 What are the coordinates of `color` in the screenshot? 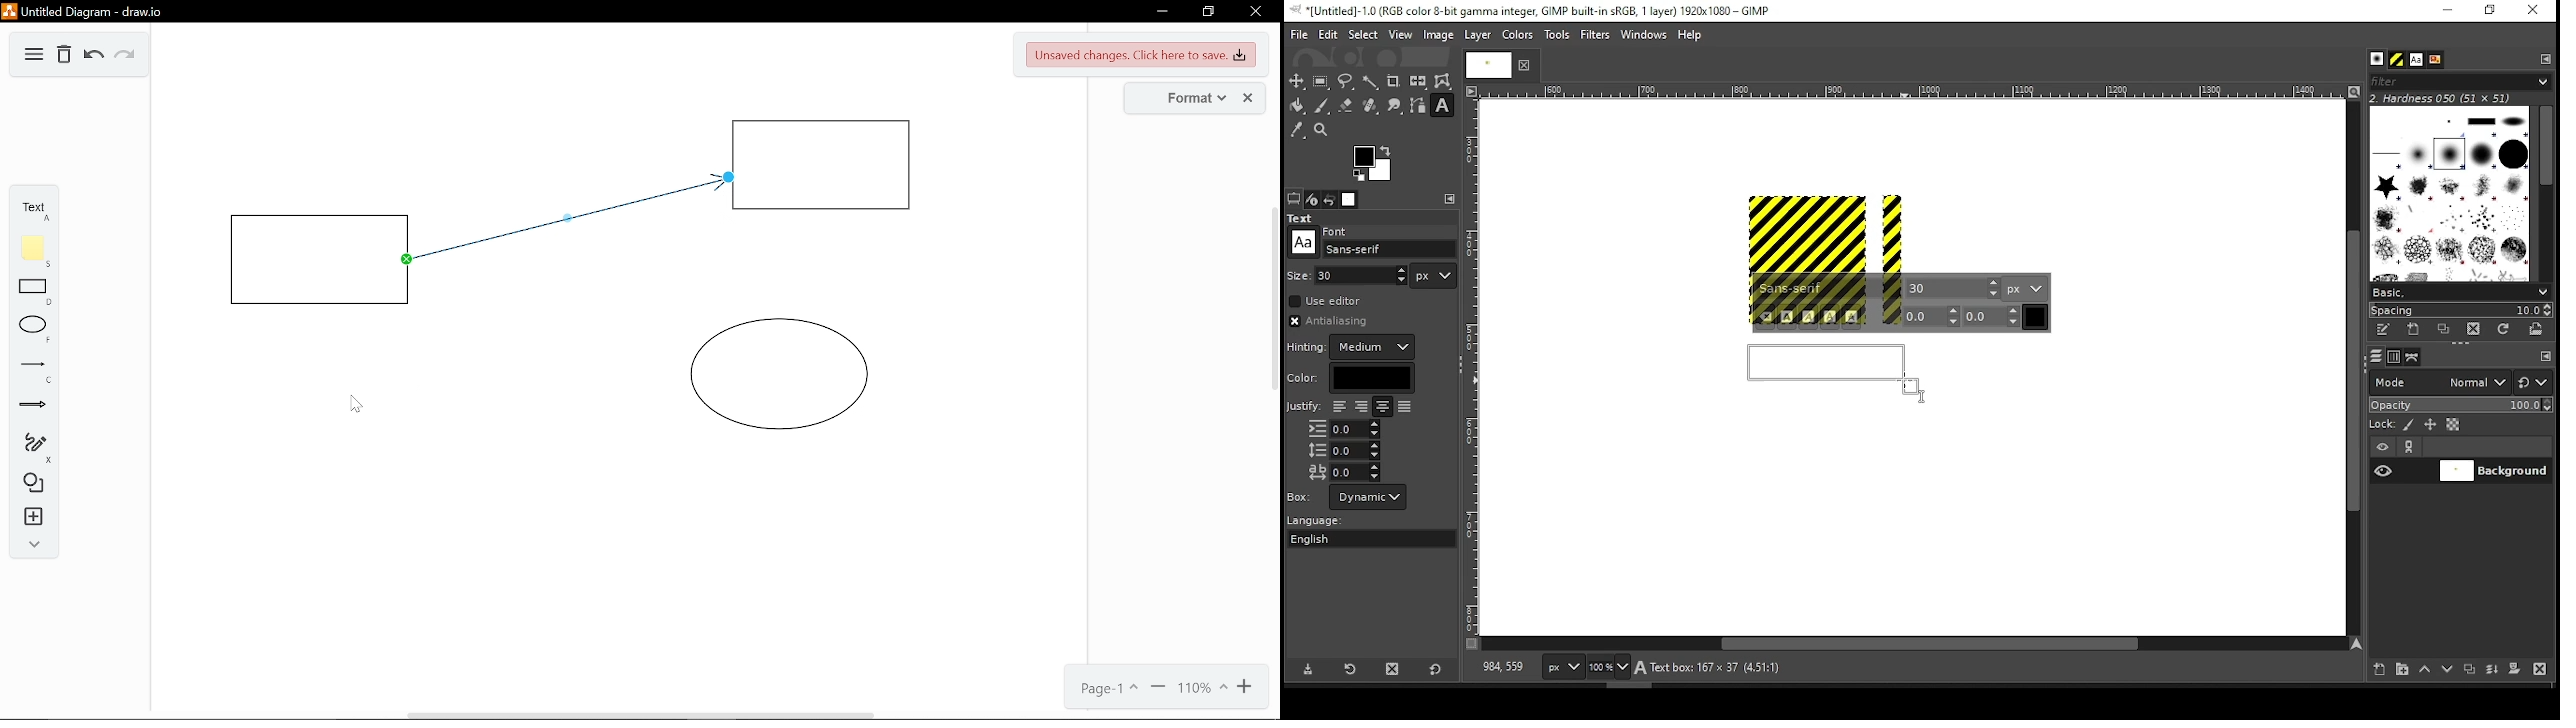 It's located at (1518, 34).